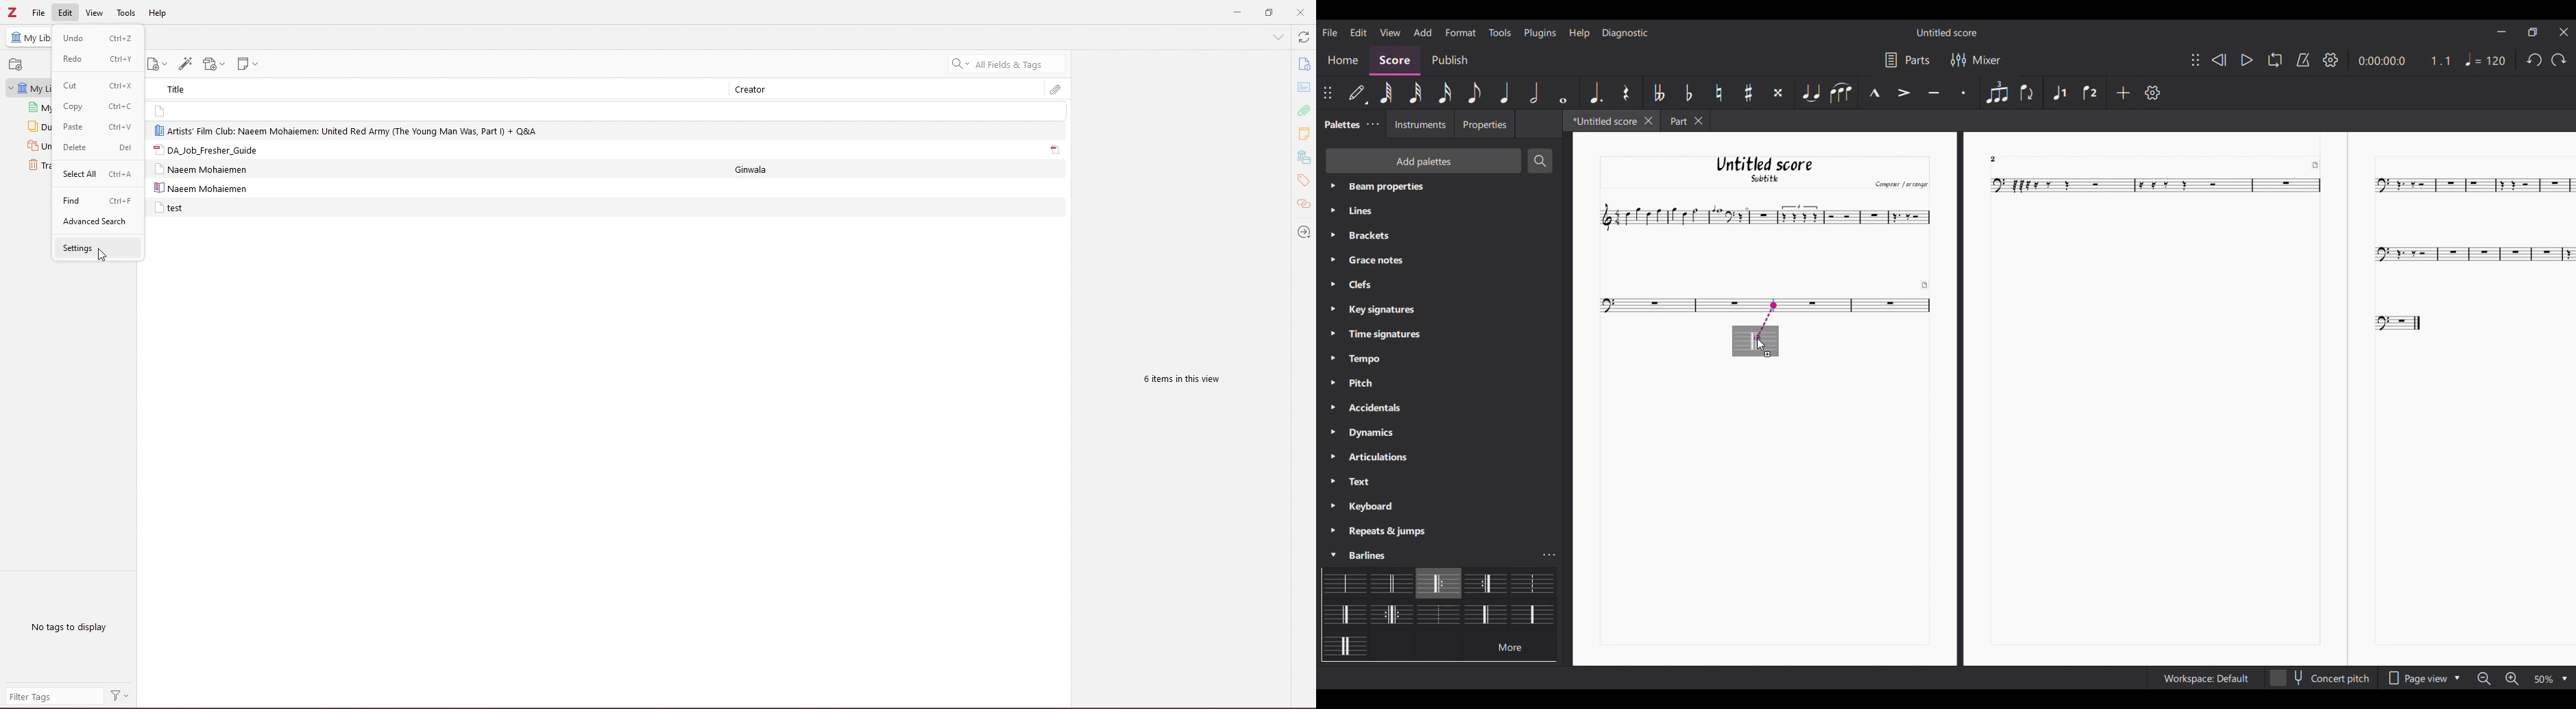 The image size is (2576, 728). I want to click on Palette settings, so click(1373, 124).